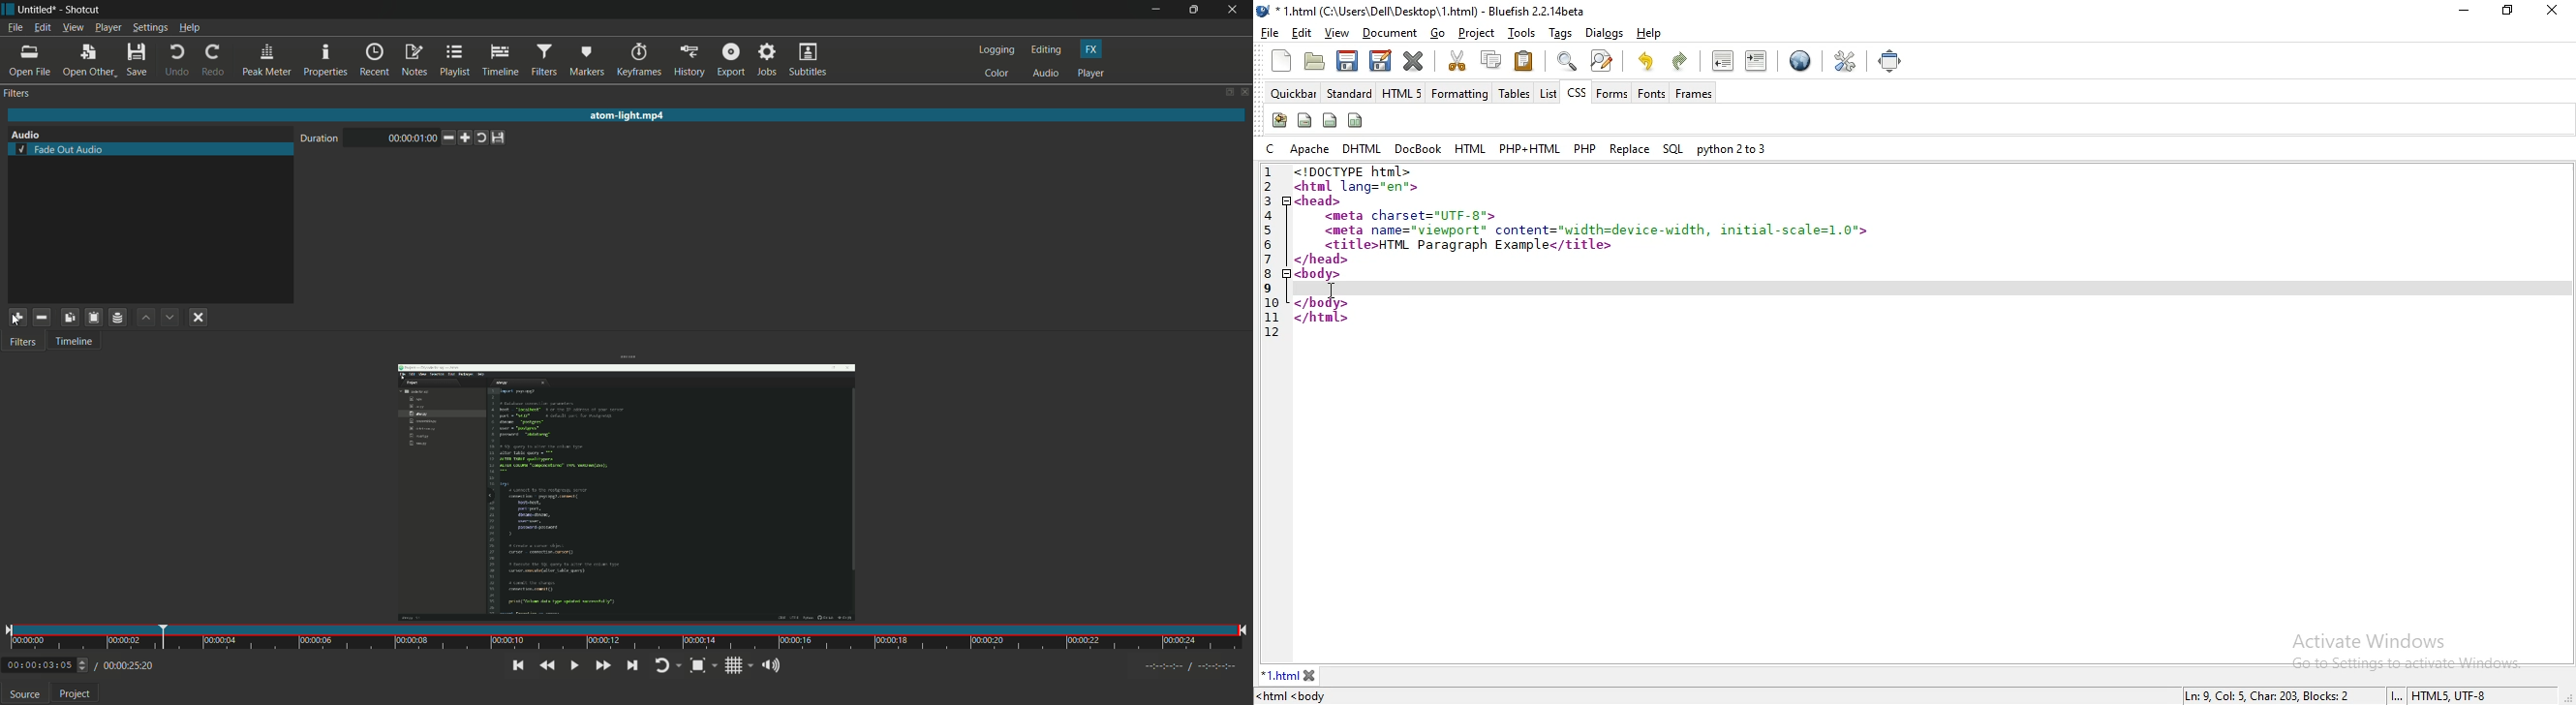  I want to click on markers, so click(588, 60).